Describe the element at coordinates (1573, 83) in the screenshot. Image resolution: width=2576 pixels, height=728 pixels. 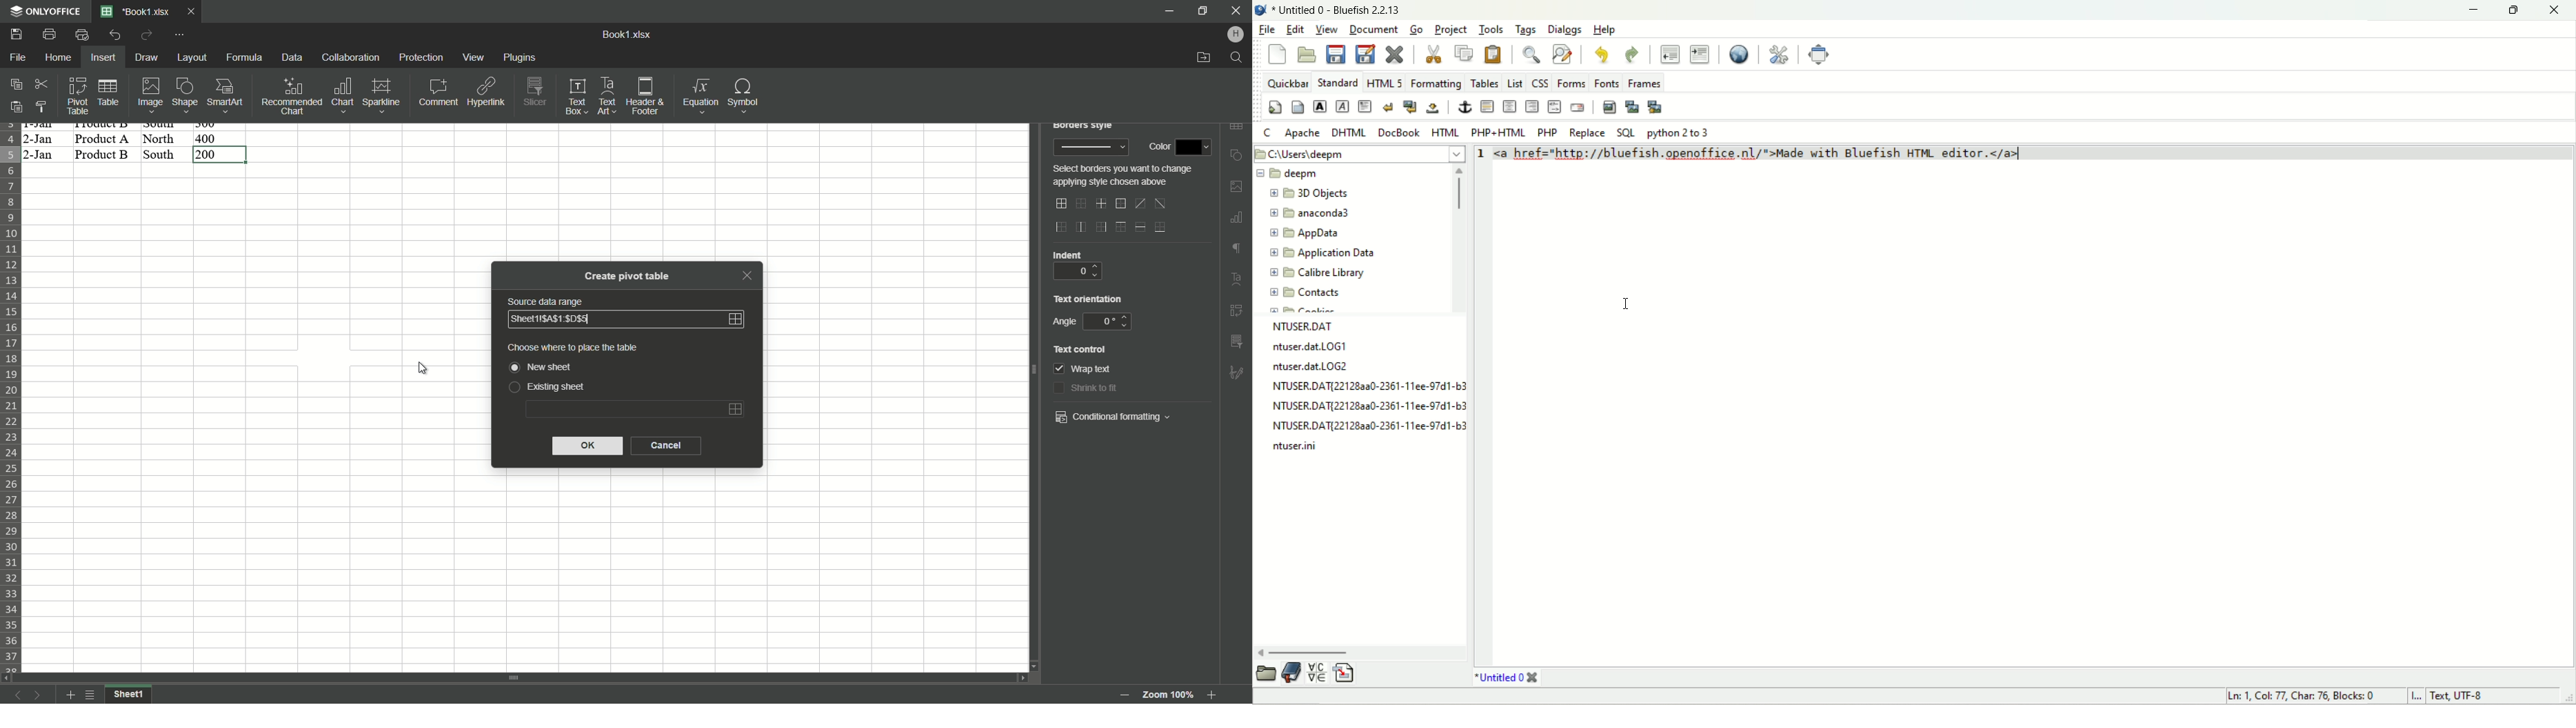
I see `forms` at that location.